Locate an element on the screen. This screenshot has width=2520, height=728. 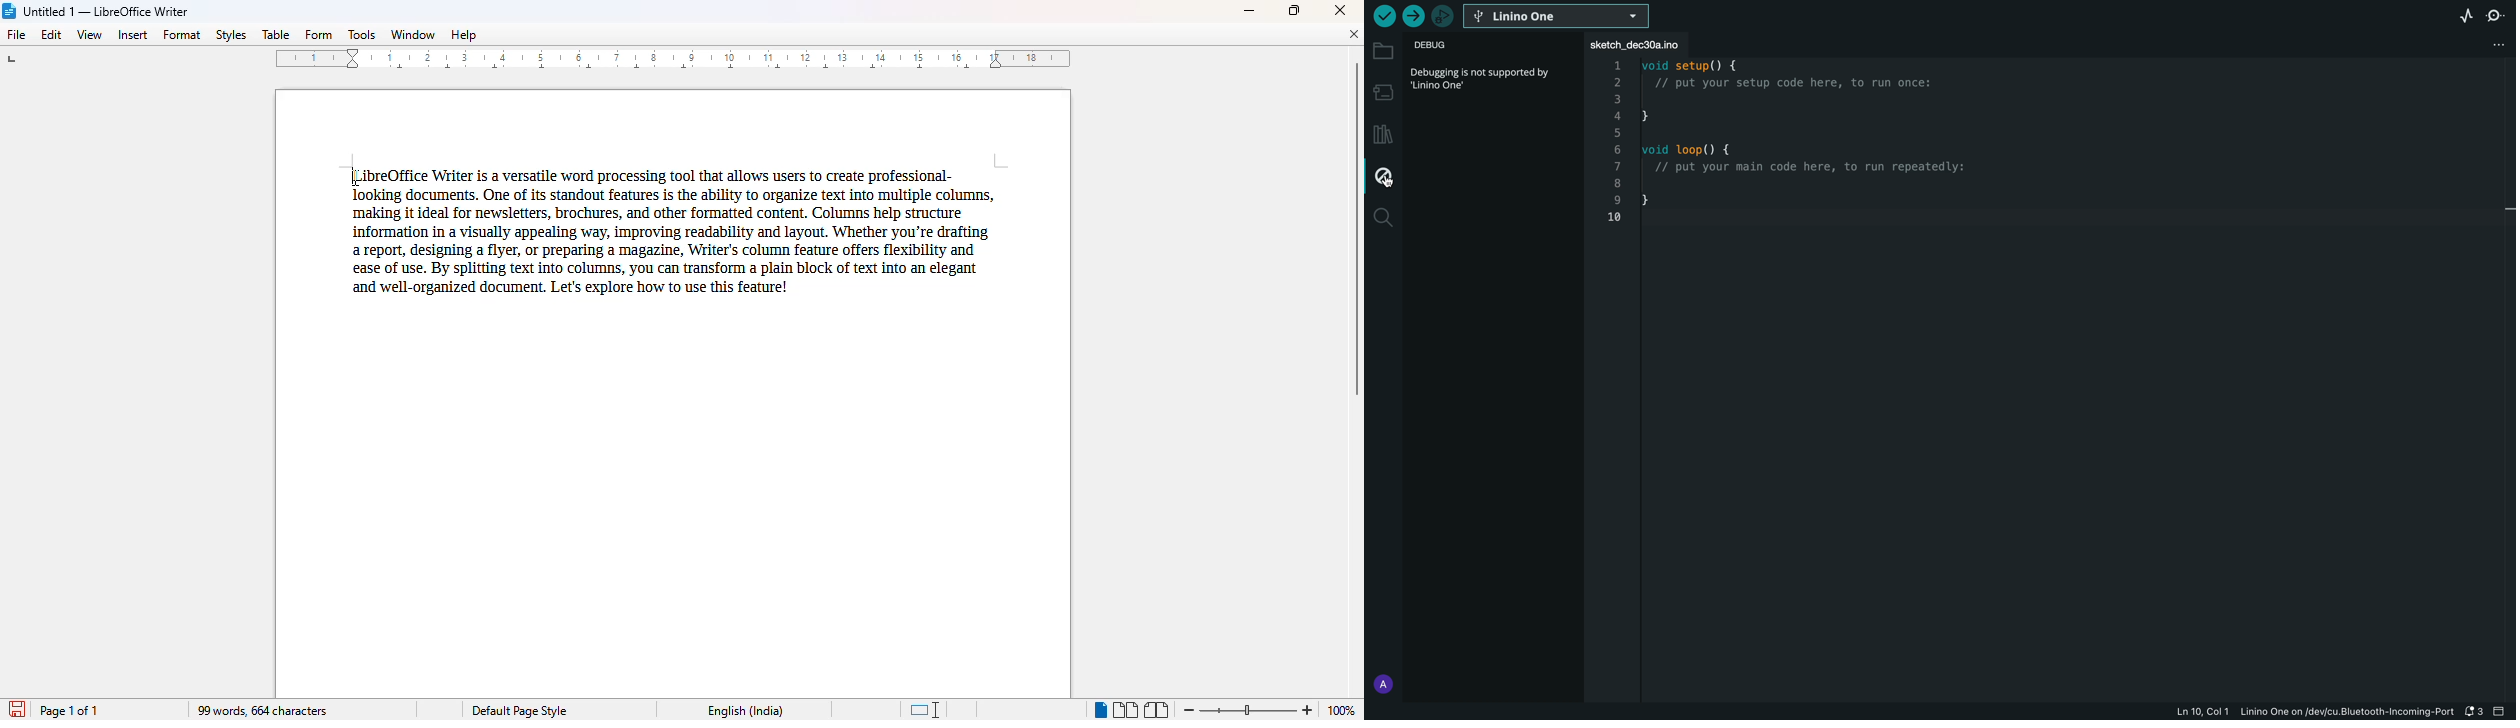
insert is located at coordinates (133, 35).